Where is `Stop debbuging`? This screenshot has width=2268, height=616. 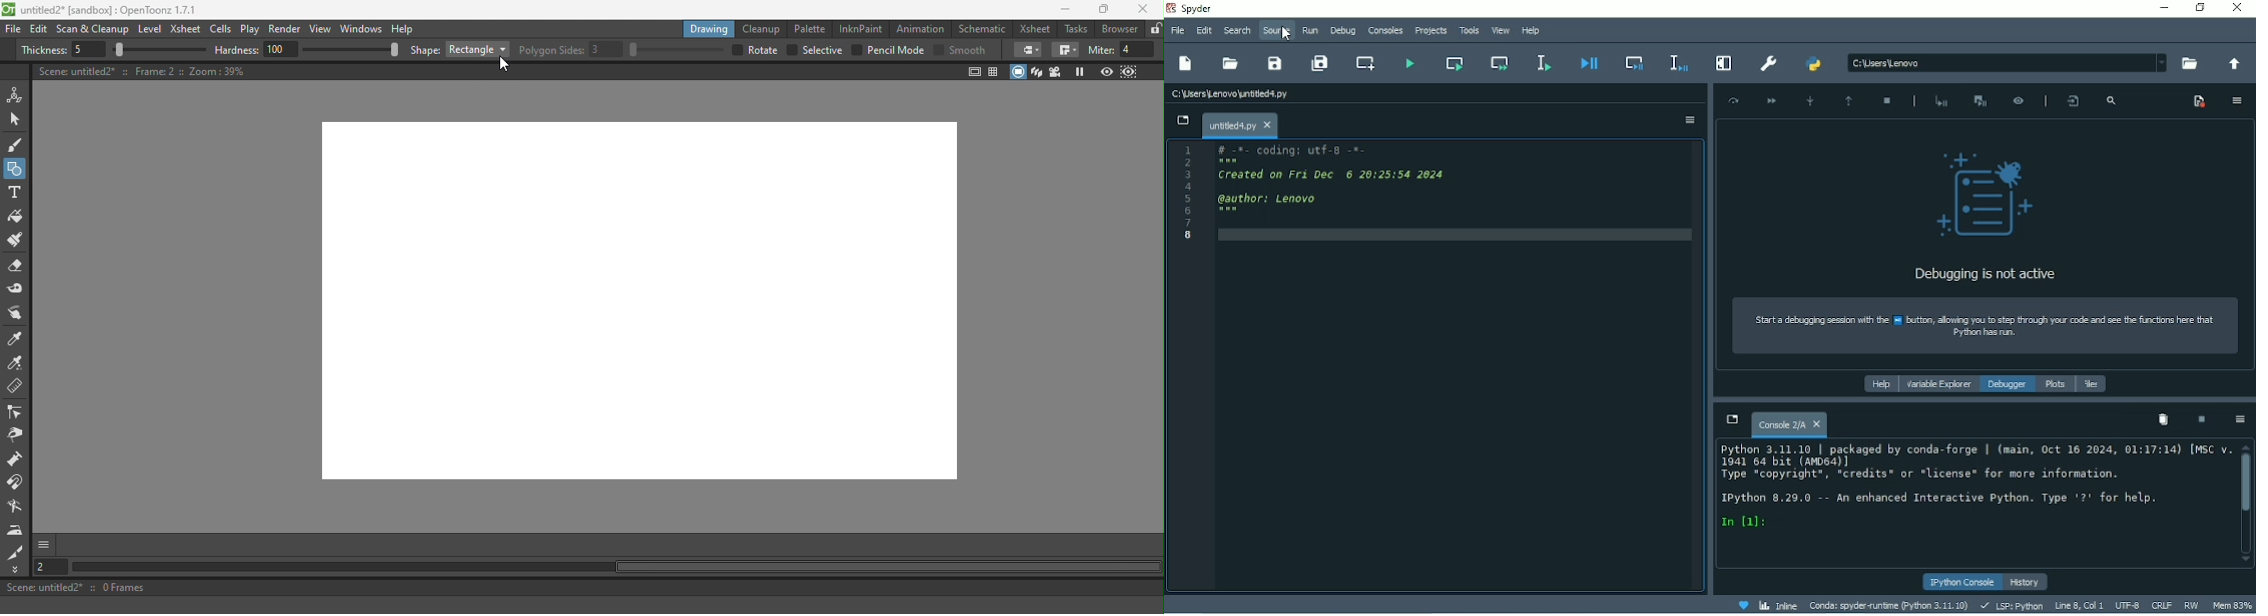
Stop debbuging is located at coordinates (1889, 100).